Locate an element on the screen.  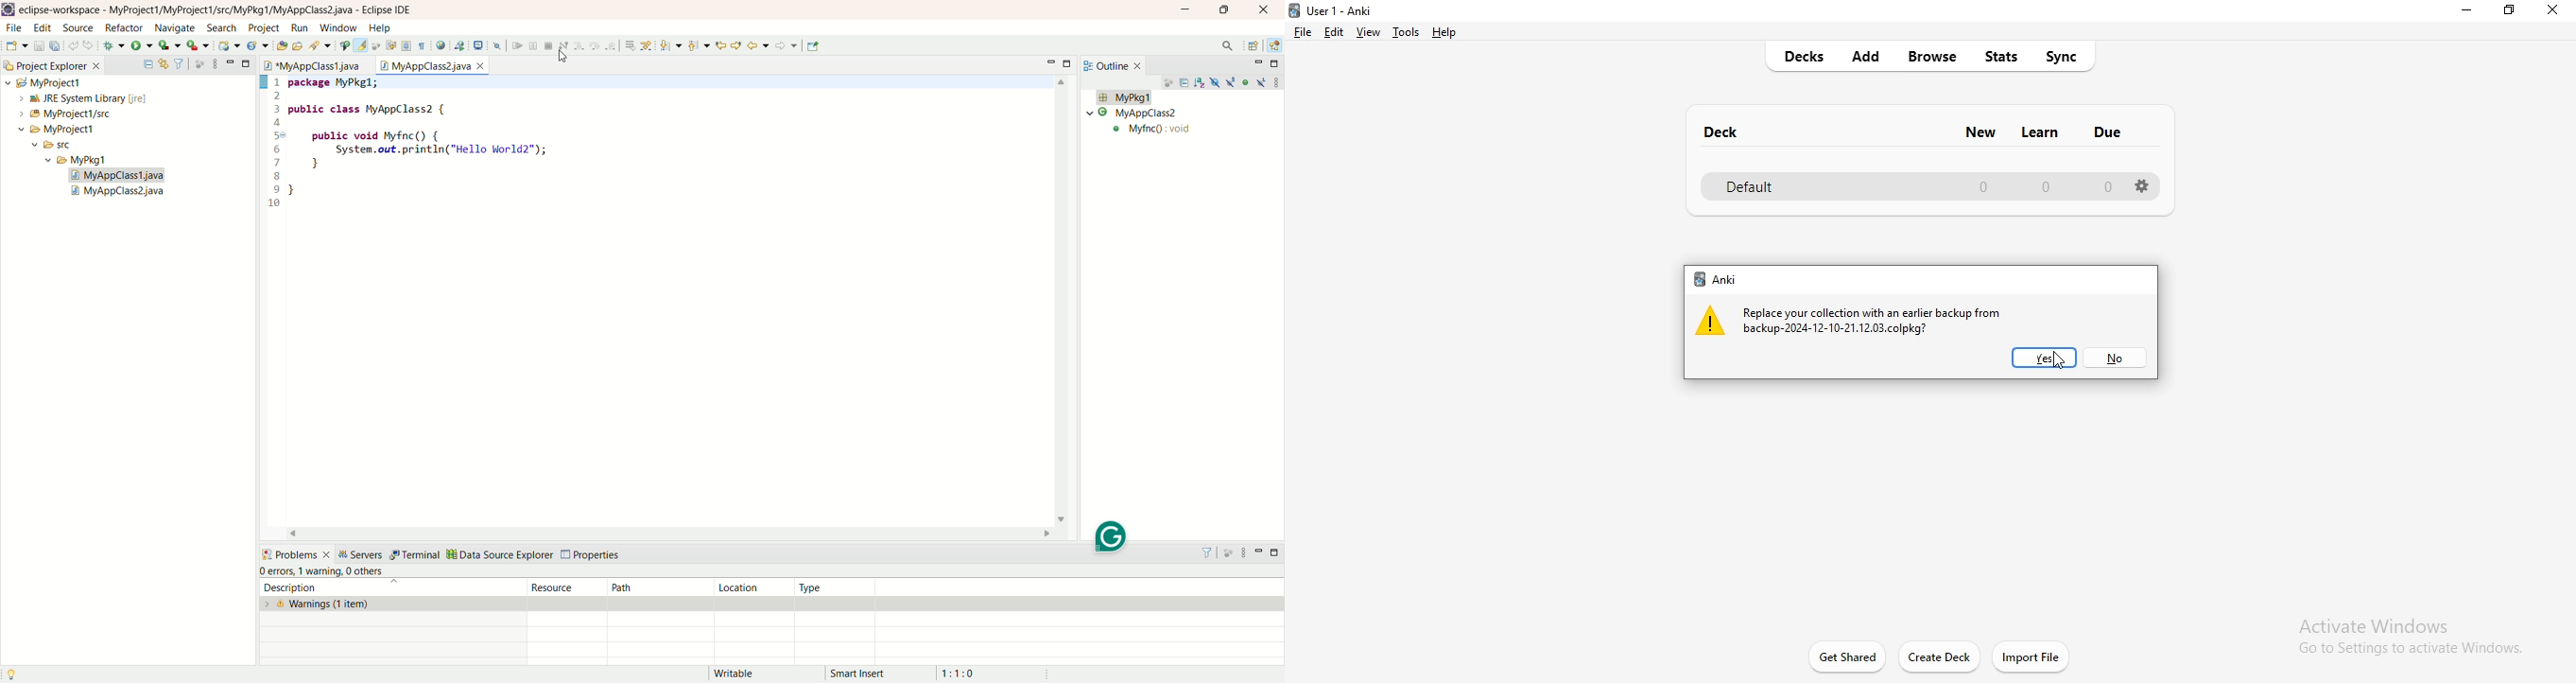
create a new Java servlet is located at coordinates (257, 47).